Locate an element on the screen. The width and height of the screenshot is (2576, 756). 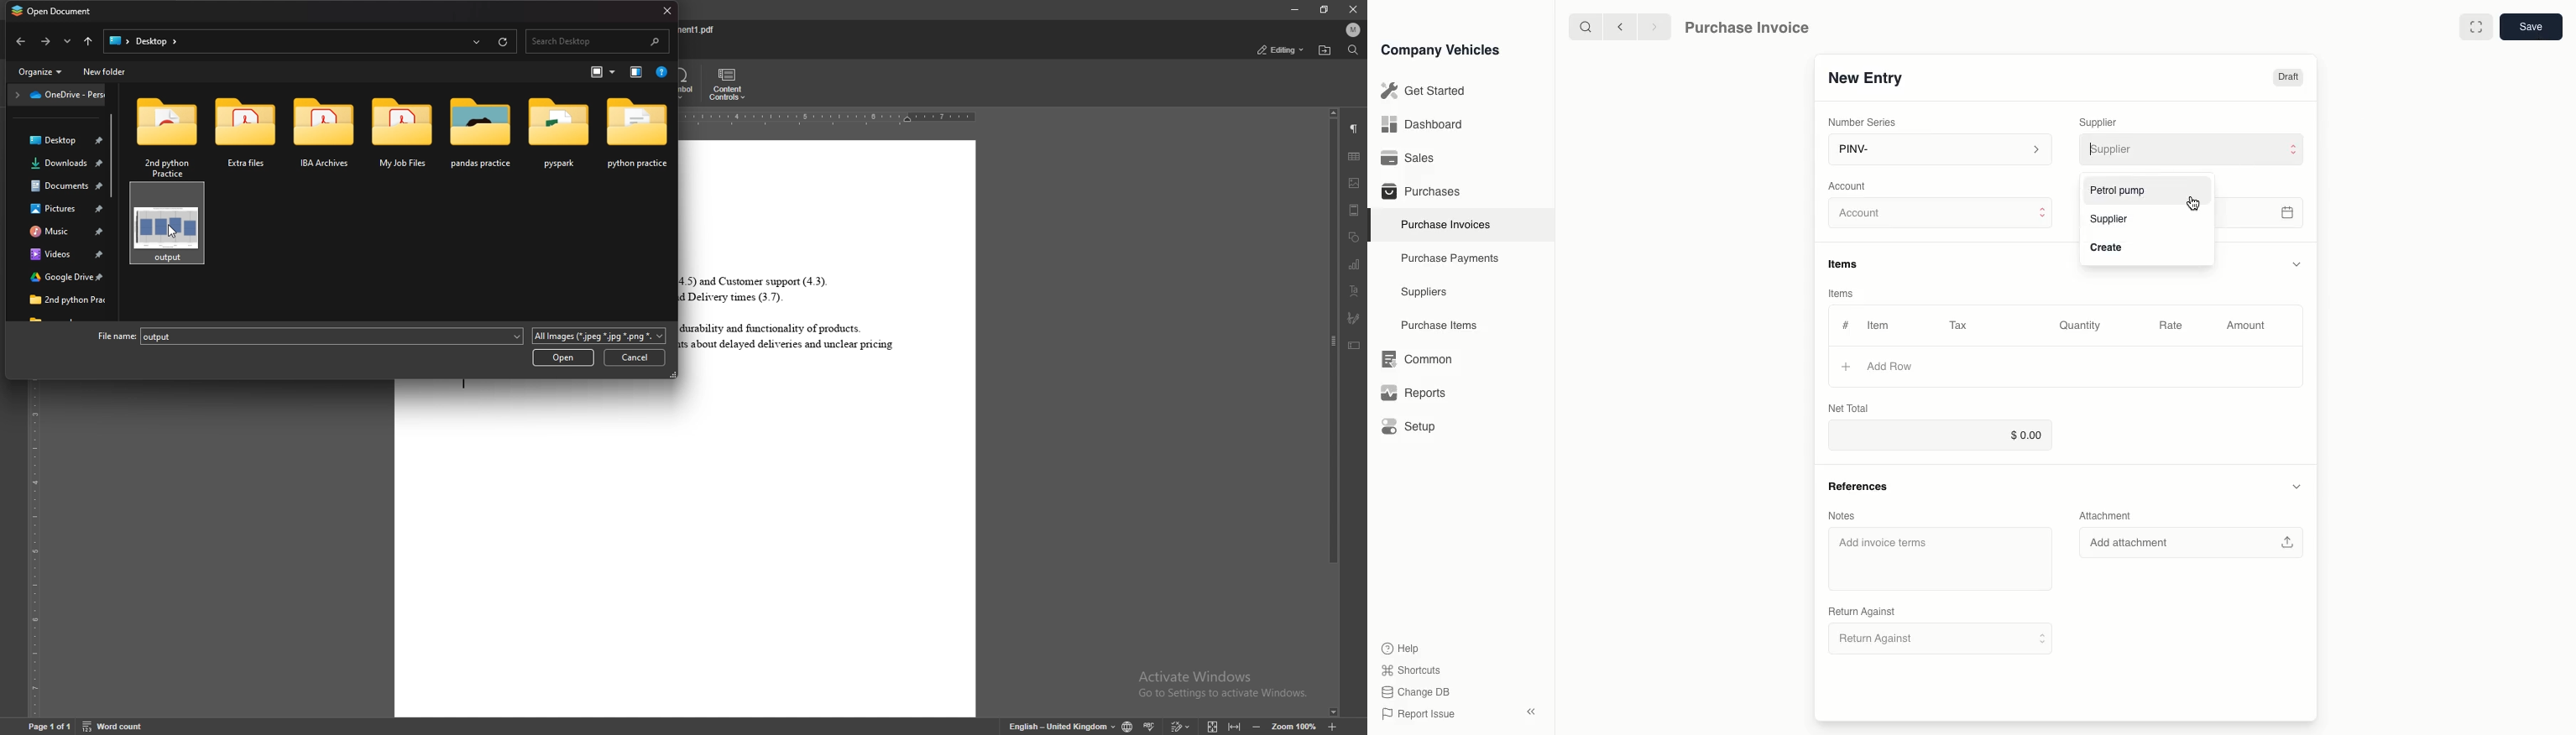
Number Series is located at coordinates (1868, 120).